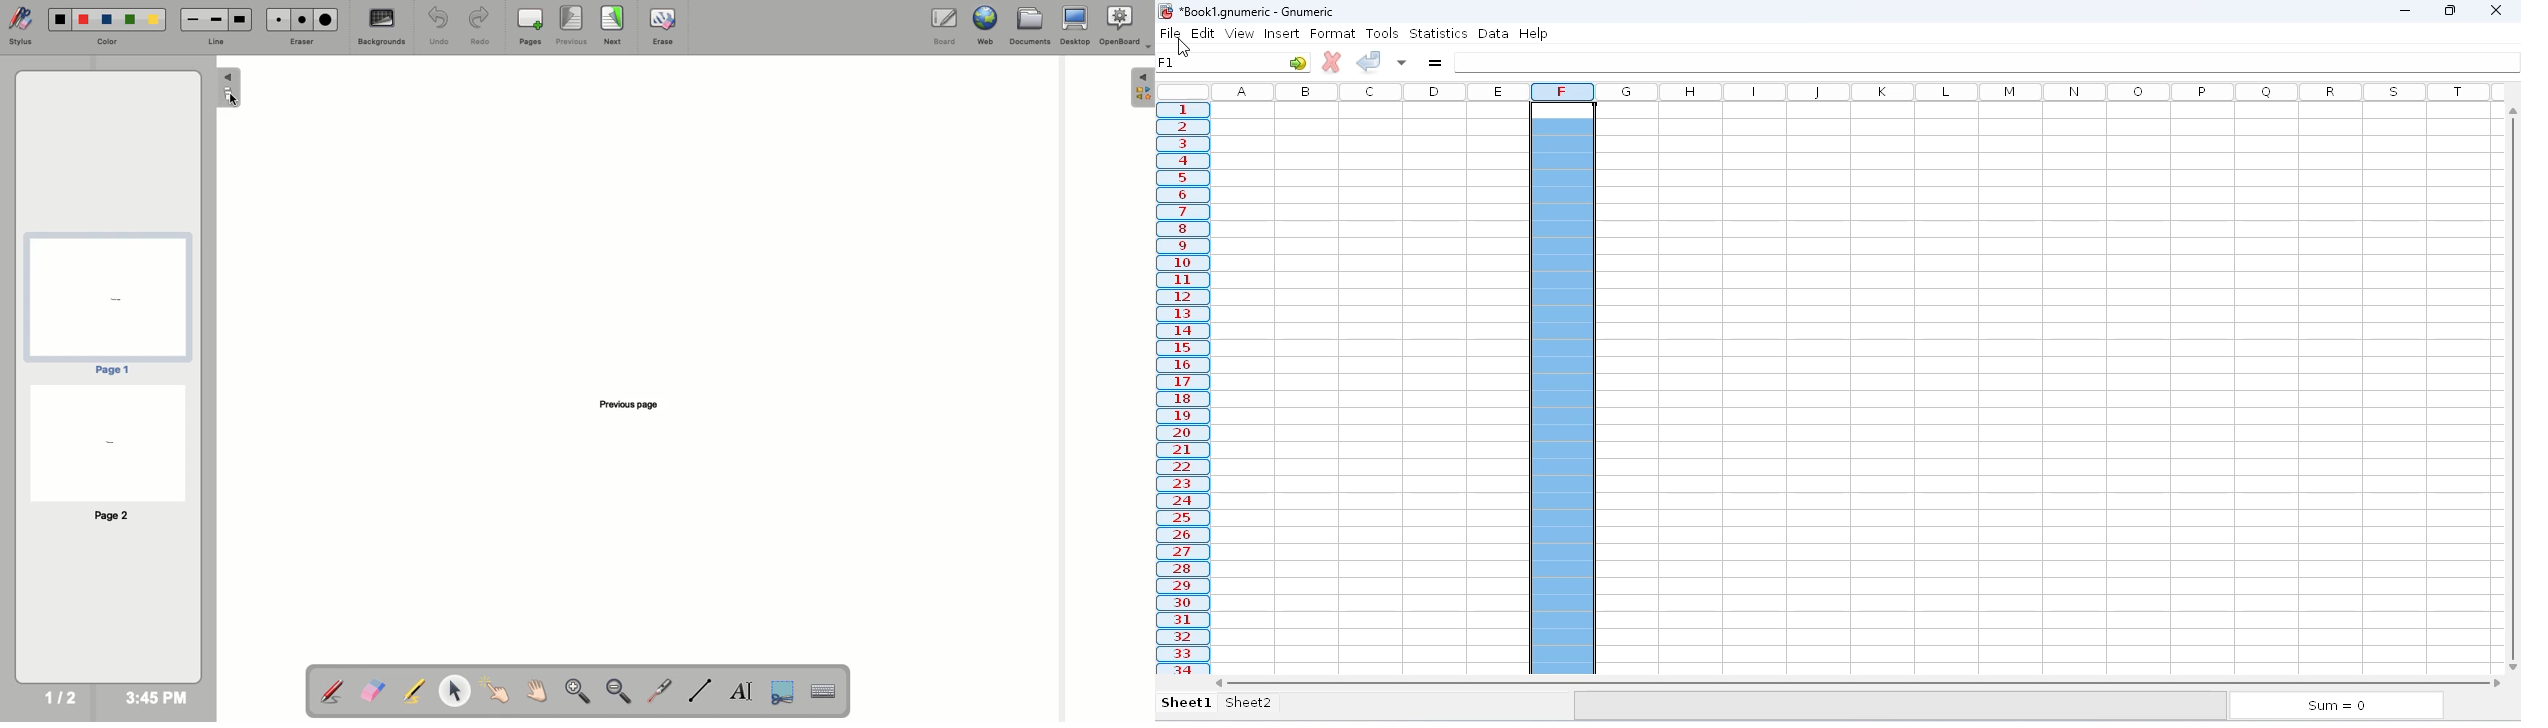  Describe the element at coordinates (1401, 62) in the screenshot. I see `accept changes to multiple cells` at that location.